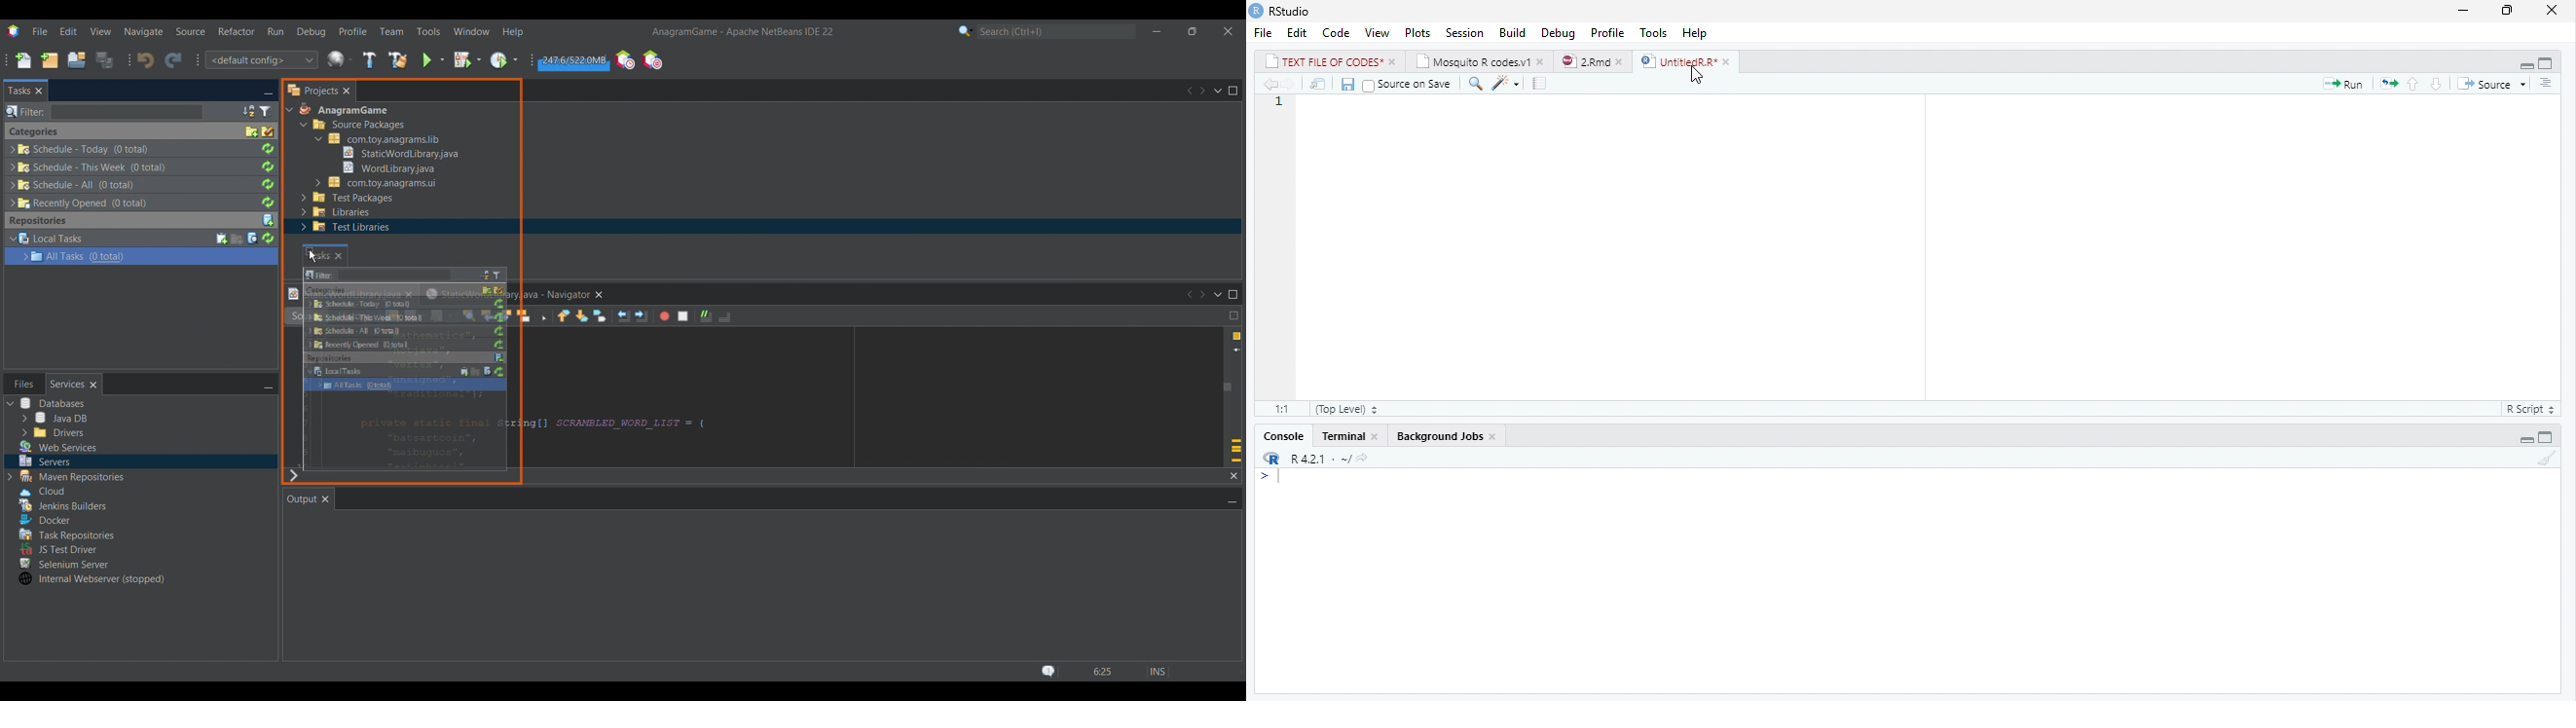 The width and height of the screenshot is (2576, 728). What do you see at coordinates (340, 59) in the screenshot?
I see `Globe icon` at bounding box center [340, 59].